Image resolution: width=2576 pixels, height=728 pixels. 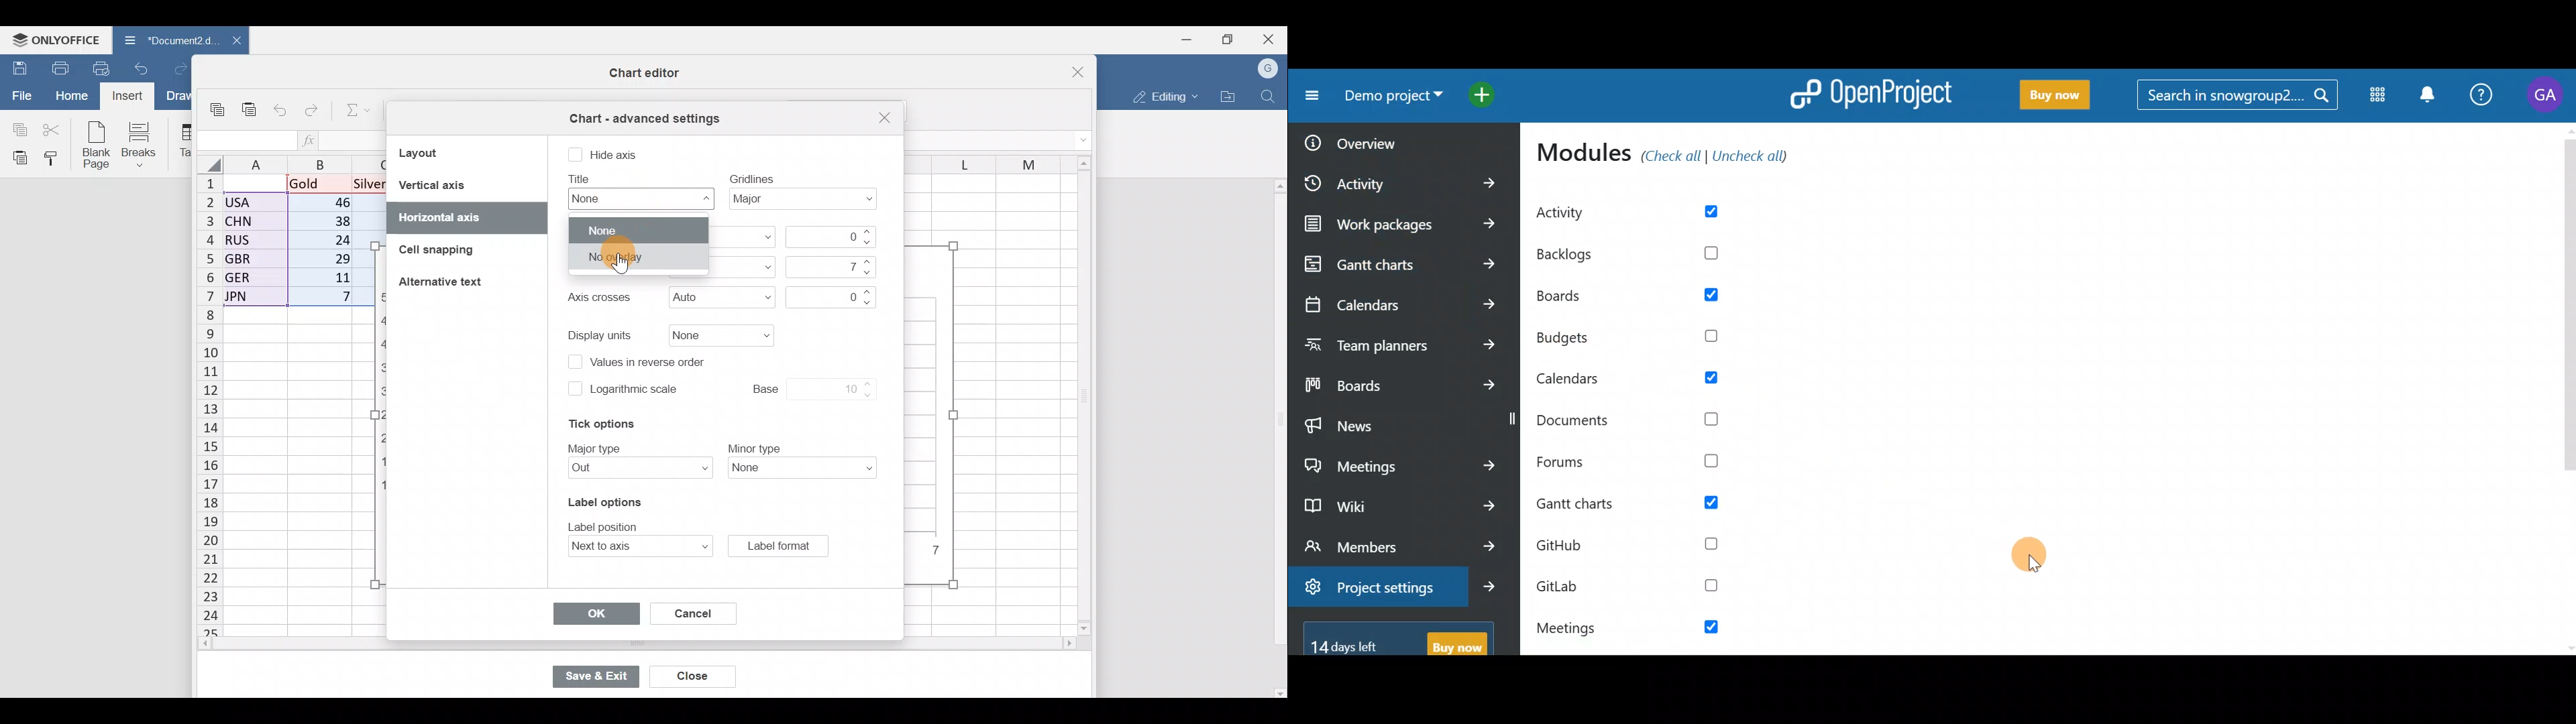 What do you see at coordinates (178, 97) in the screenshot?
I see `Draw` at bounding box center [178, 97].